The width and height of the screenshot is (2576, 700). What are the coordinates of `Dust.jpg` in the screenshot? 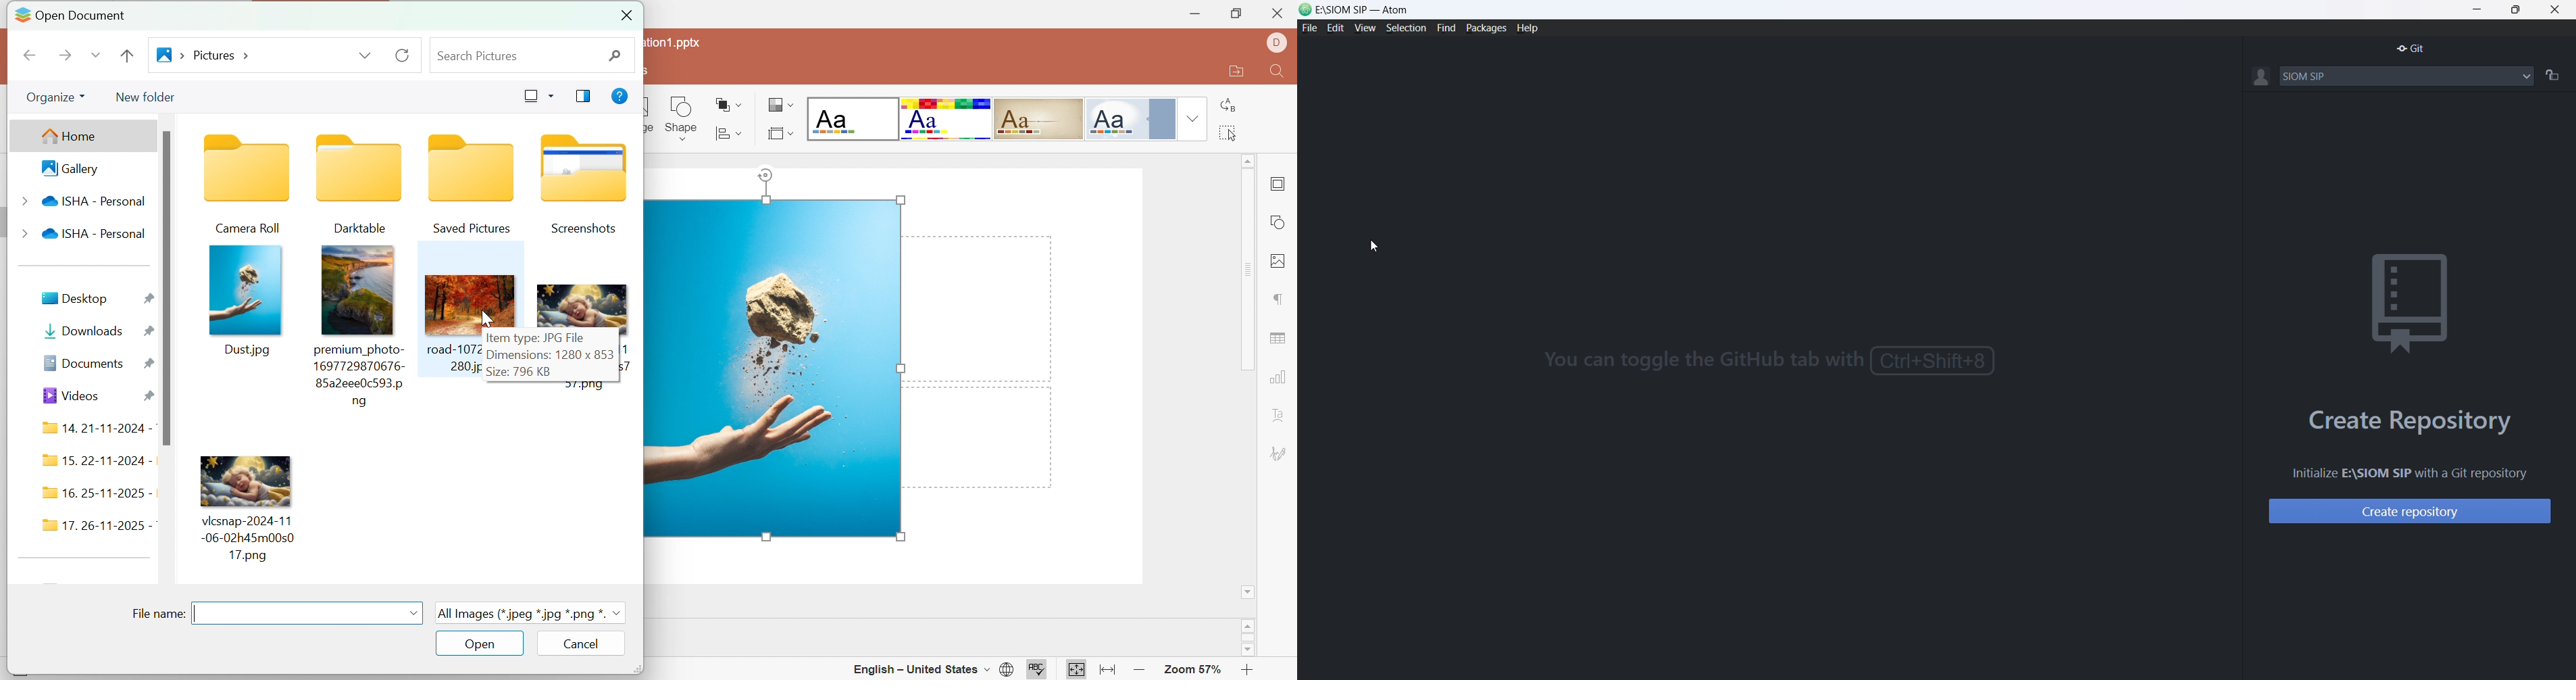 It's located at (244, 298).